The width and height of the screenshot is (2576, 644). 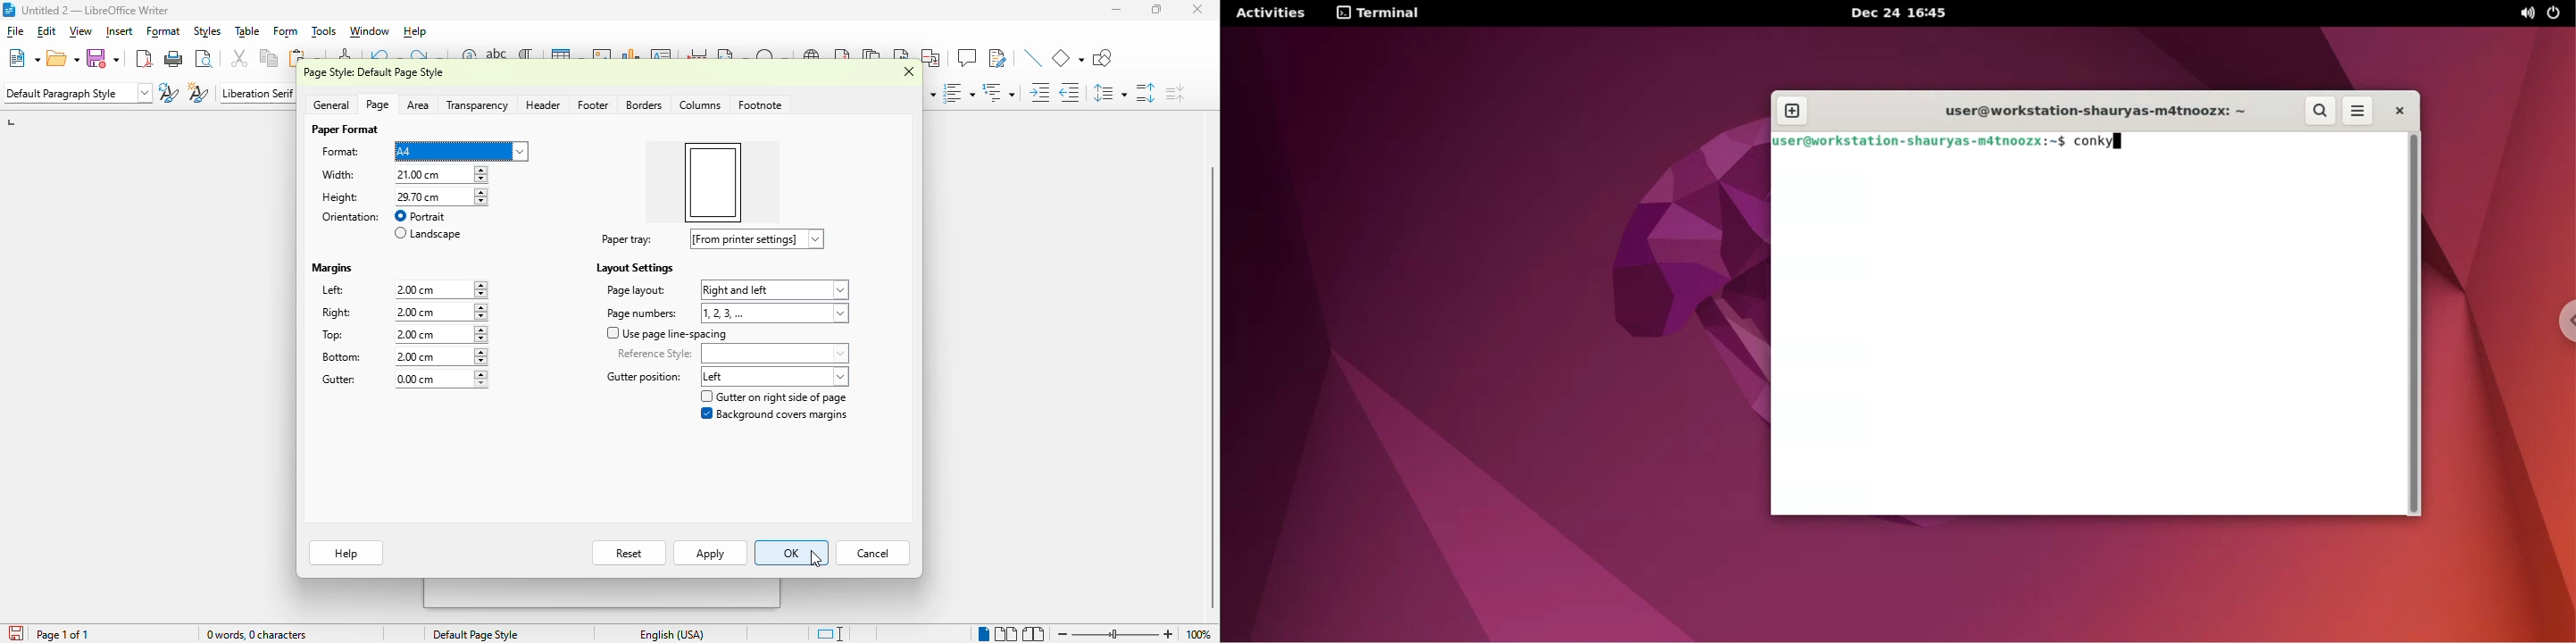 I want to click on font name, so click(x=258, y=92).